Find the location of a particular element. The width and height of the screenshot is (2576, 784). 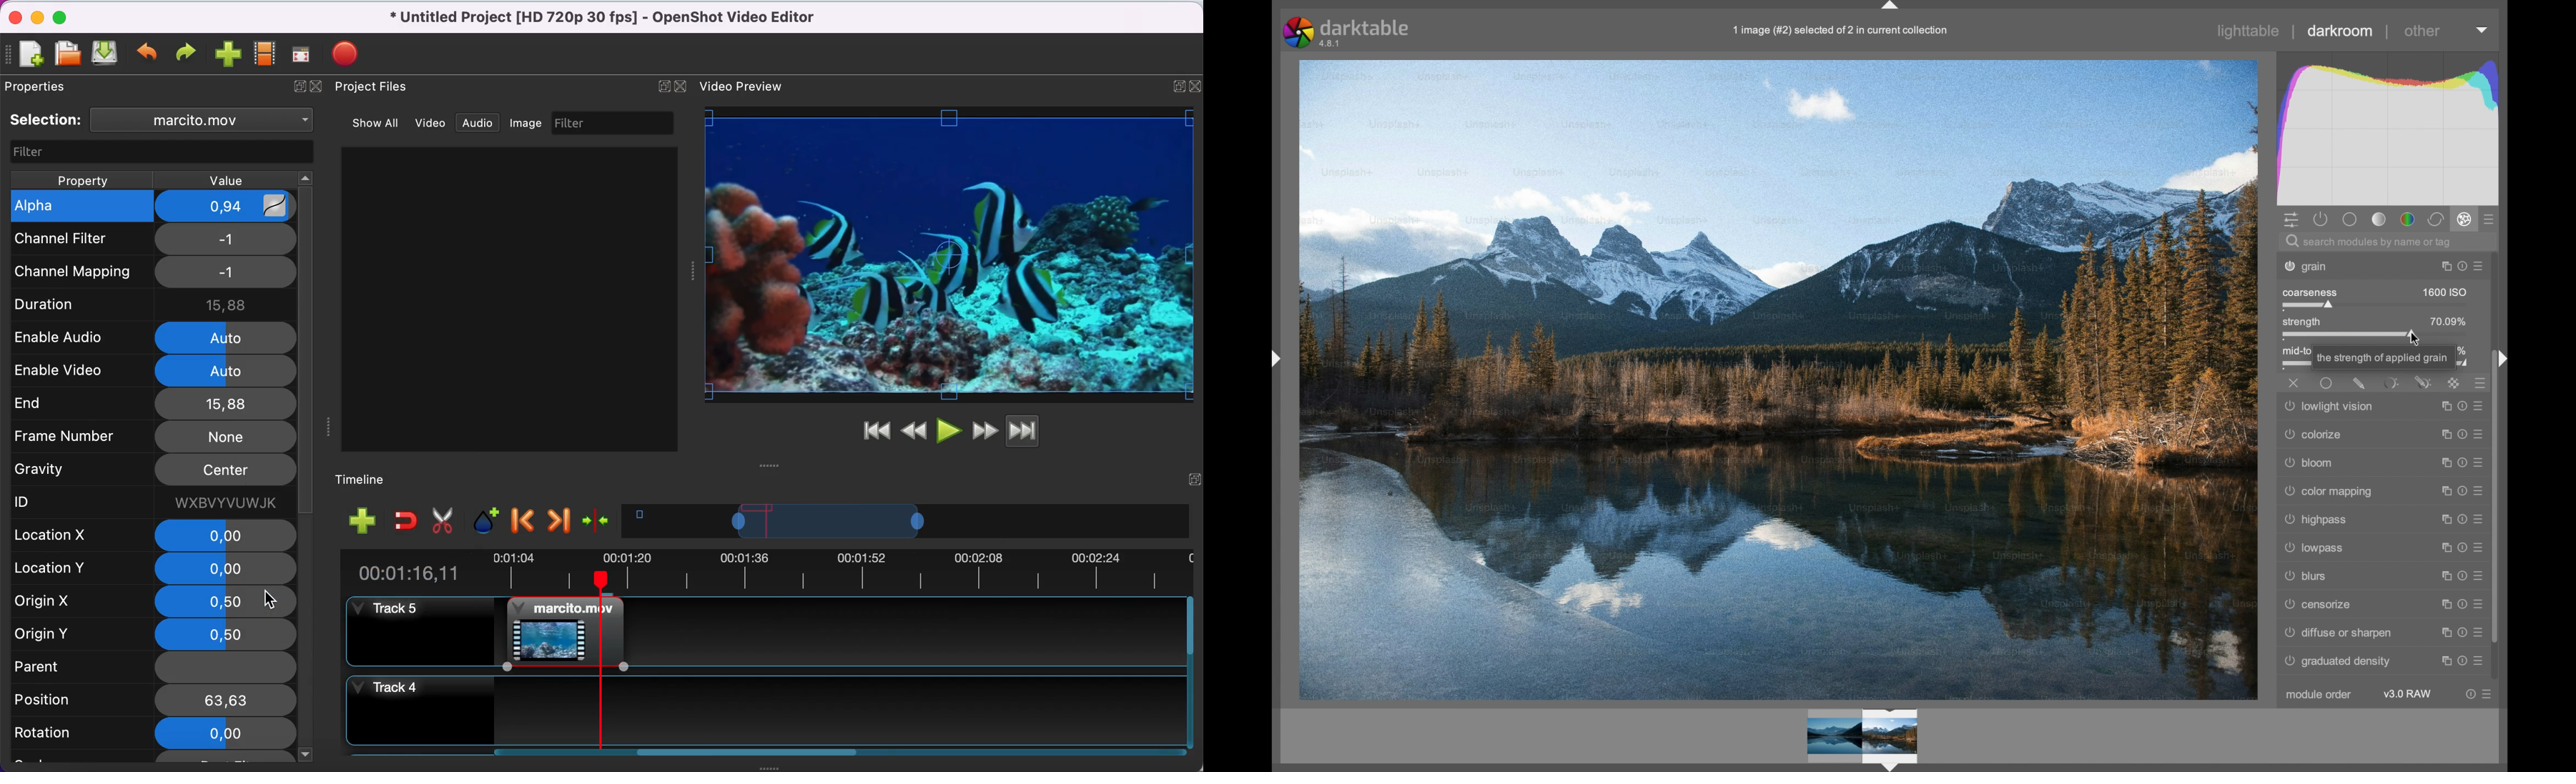

lowlight vision is located at coordinates (2323, 408).